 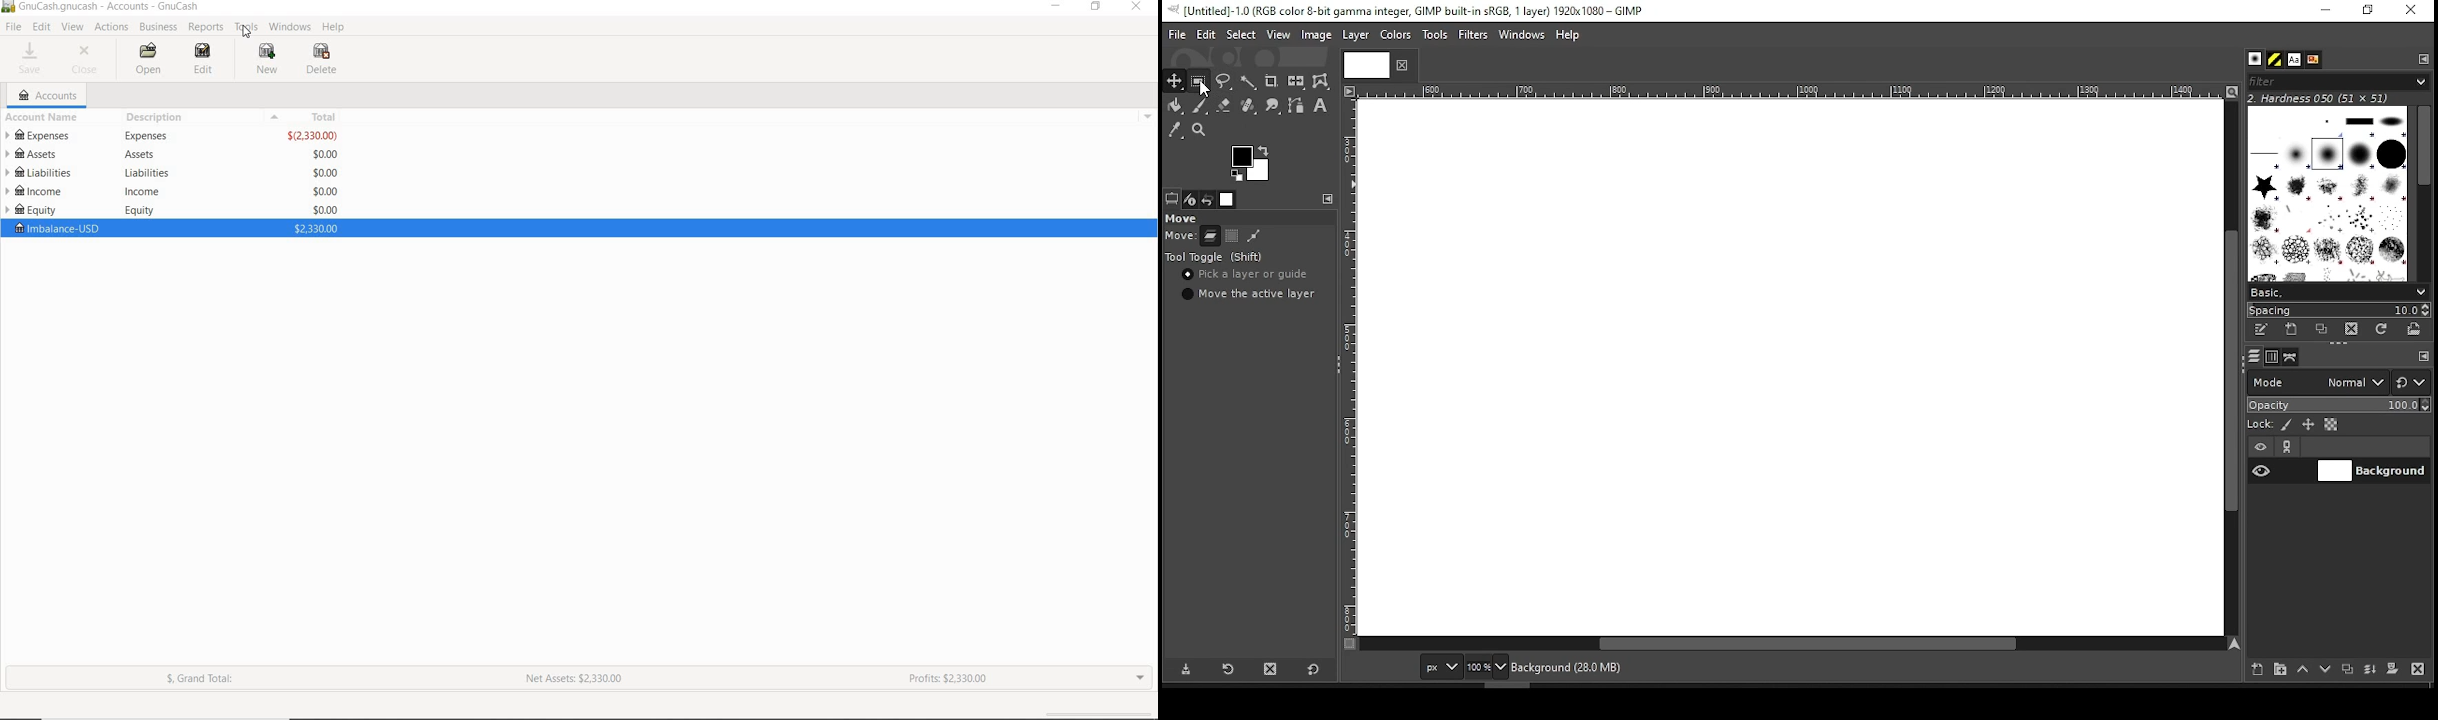 I want to click on opacity, so click(x=2337, y=407).